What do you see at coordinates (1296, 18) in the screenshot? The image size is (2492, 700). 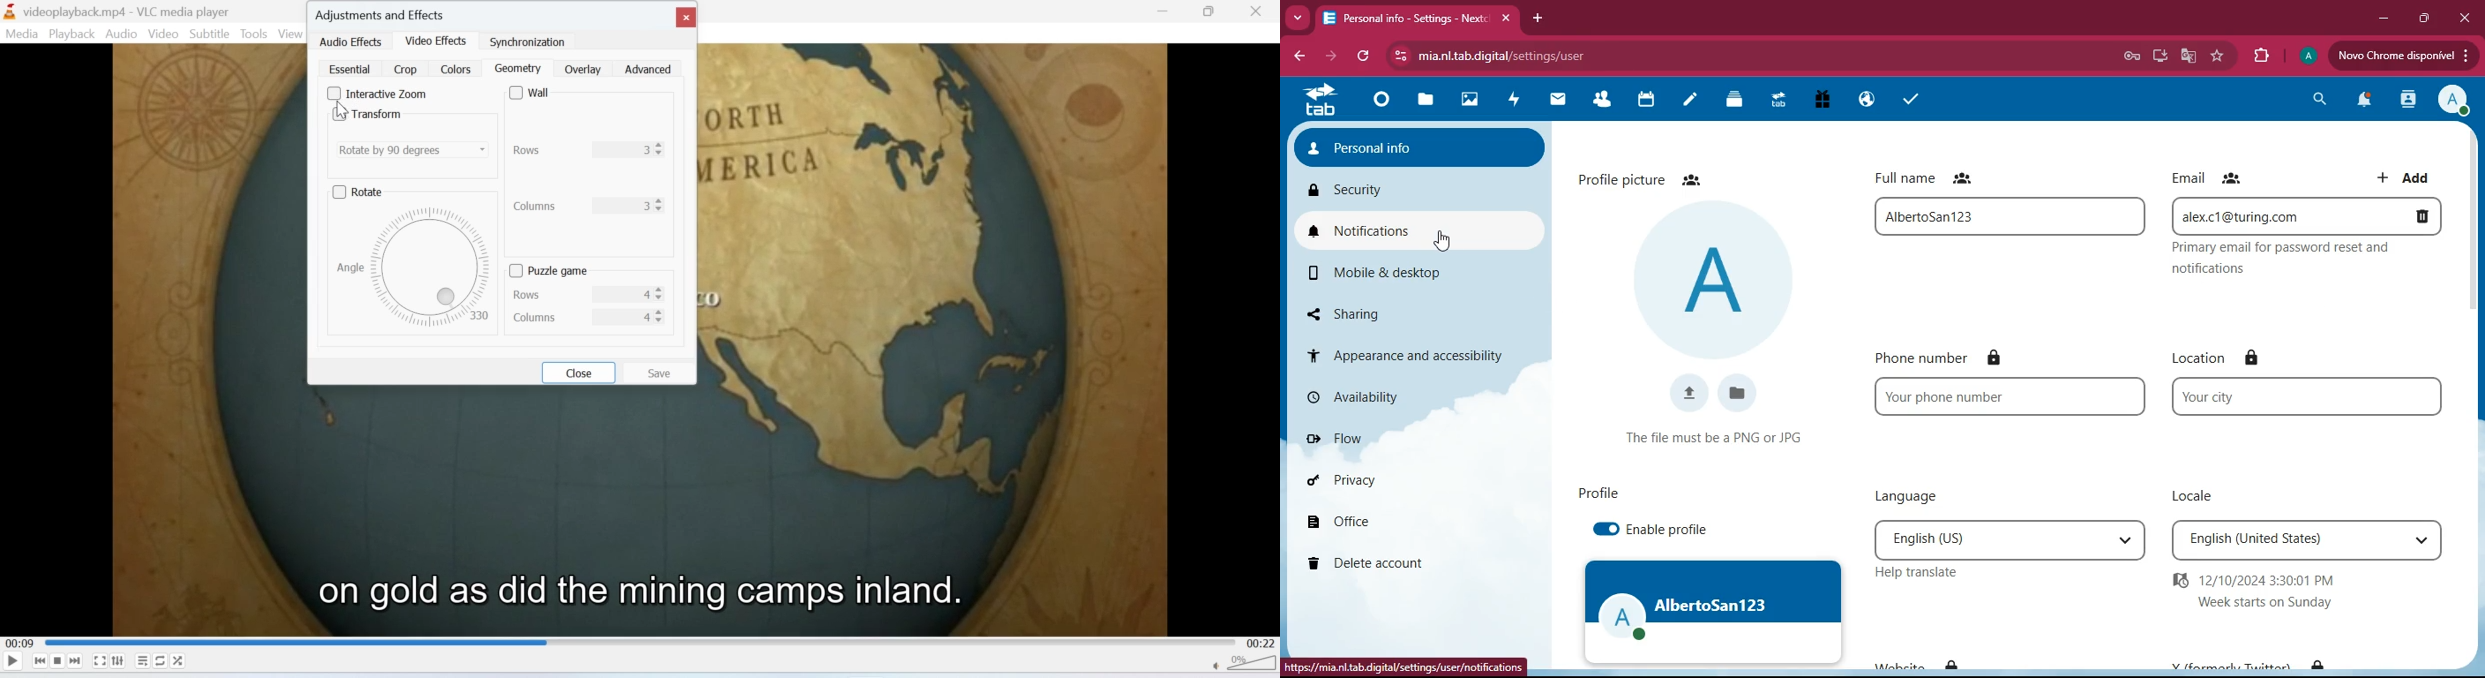 I see `more` at bounding box center [1296, 18].